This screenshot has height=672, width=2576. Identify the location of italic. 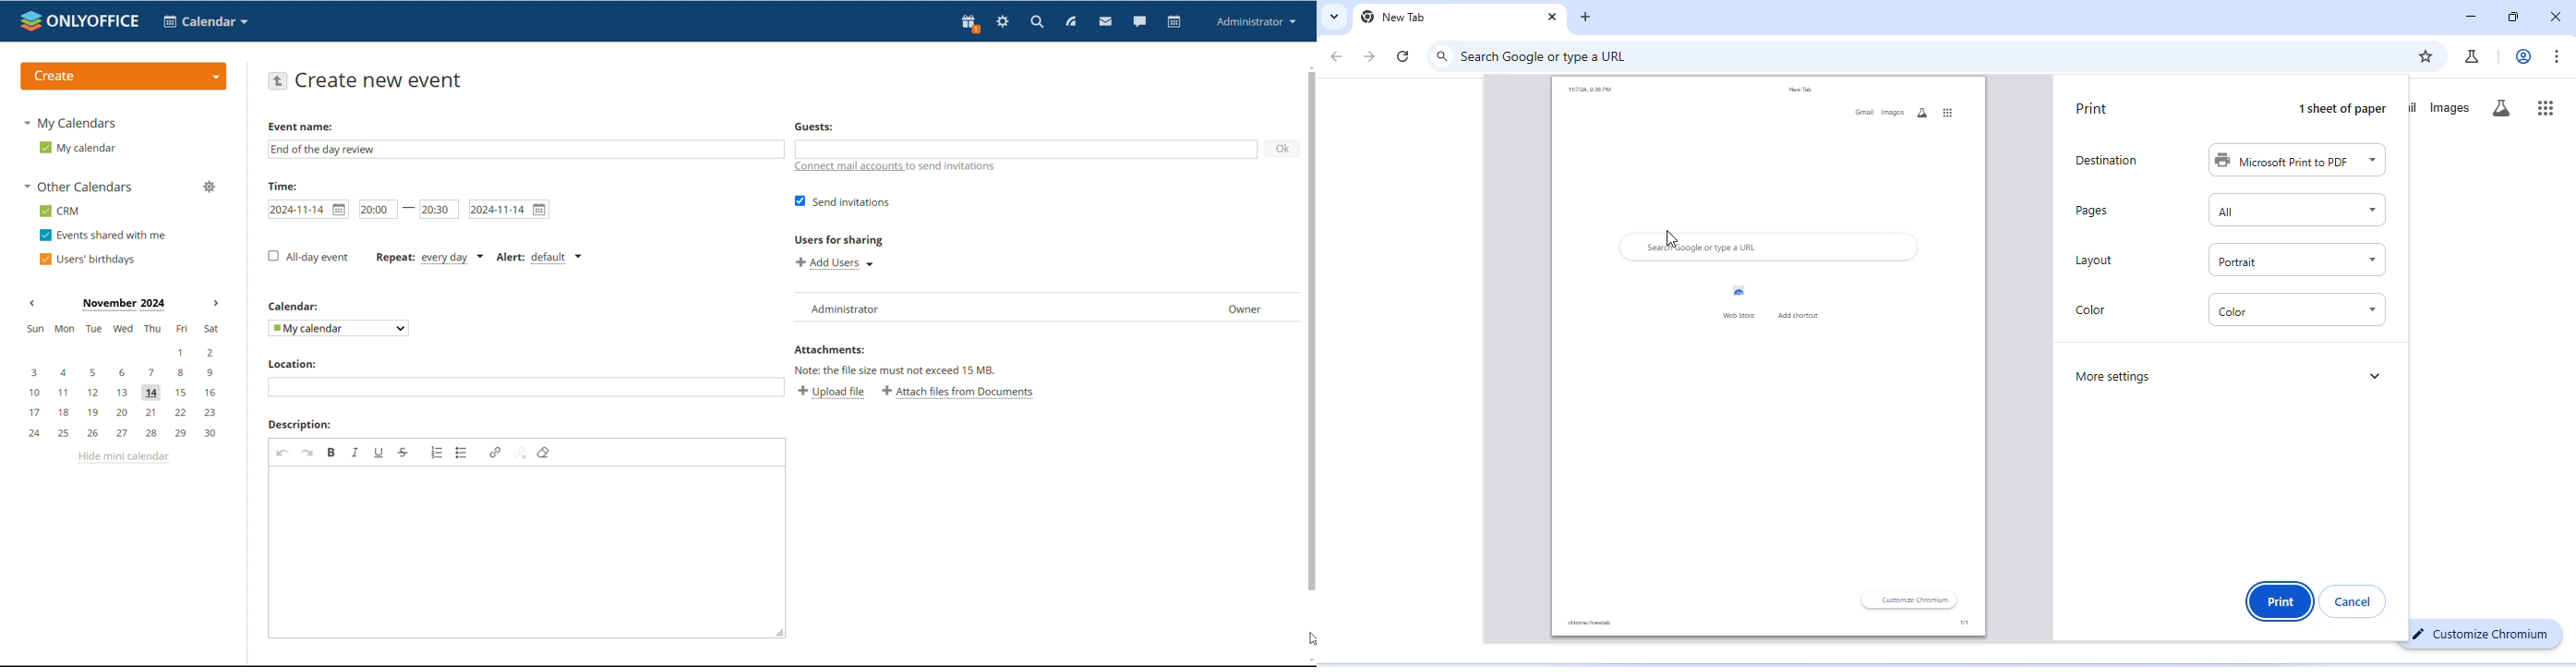
(355, 452).